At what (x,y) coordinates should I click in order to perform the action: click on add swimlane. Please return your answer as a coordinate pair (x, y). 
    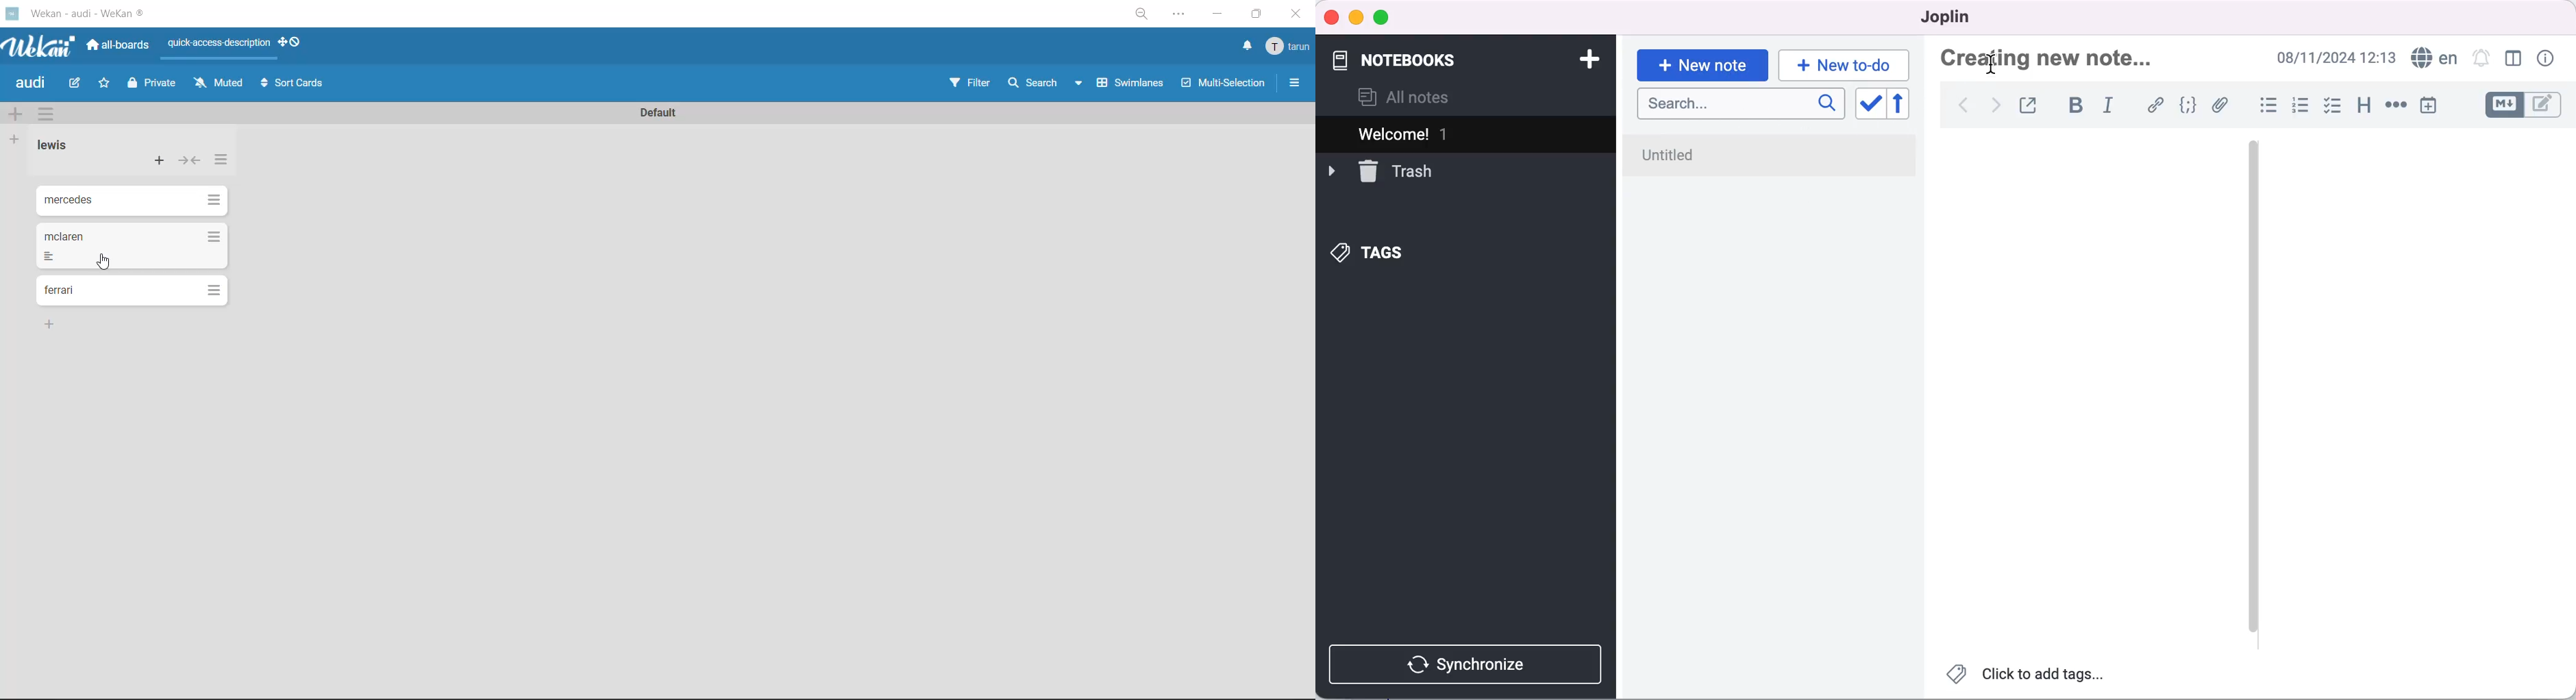
    Looking at the image, I should click on (18, 114).